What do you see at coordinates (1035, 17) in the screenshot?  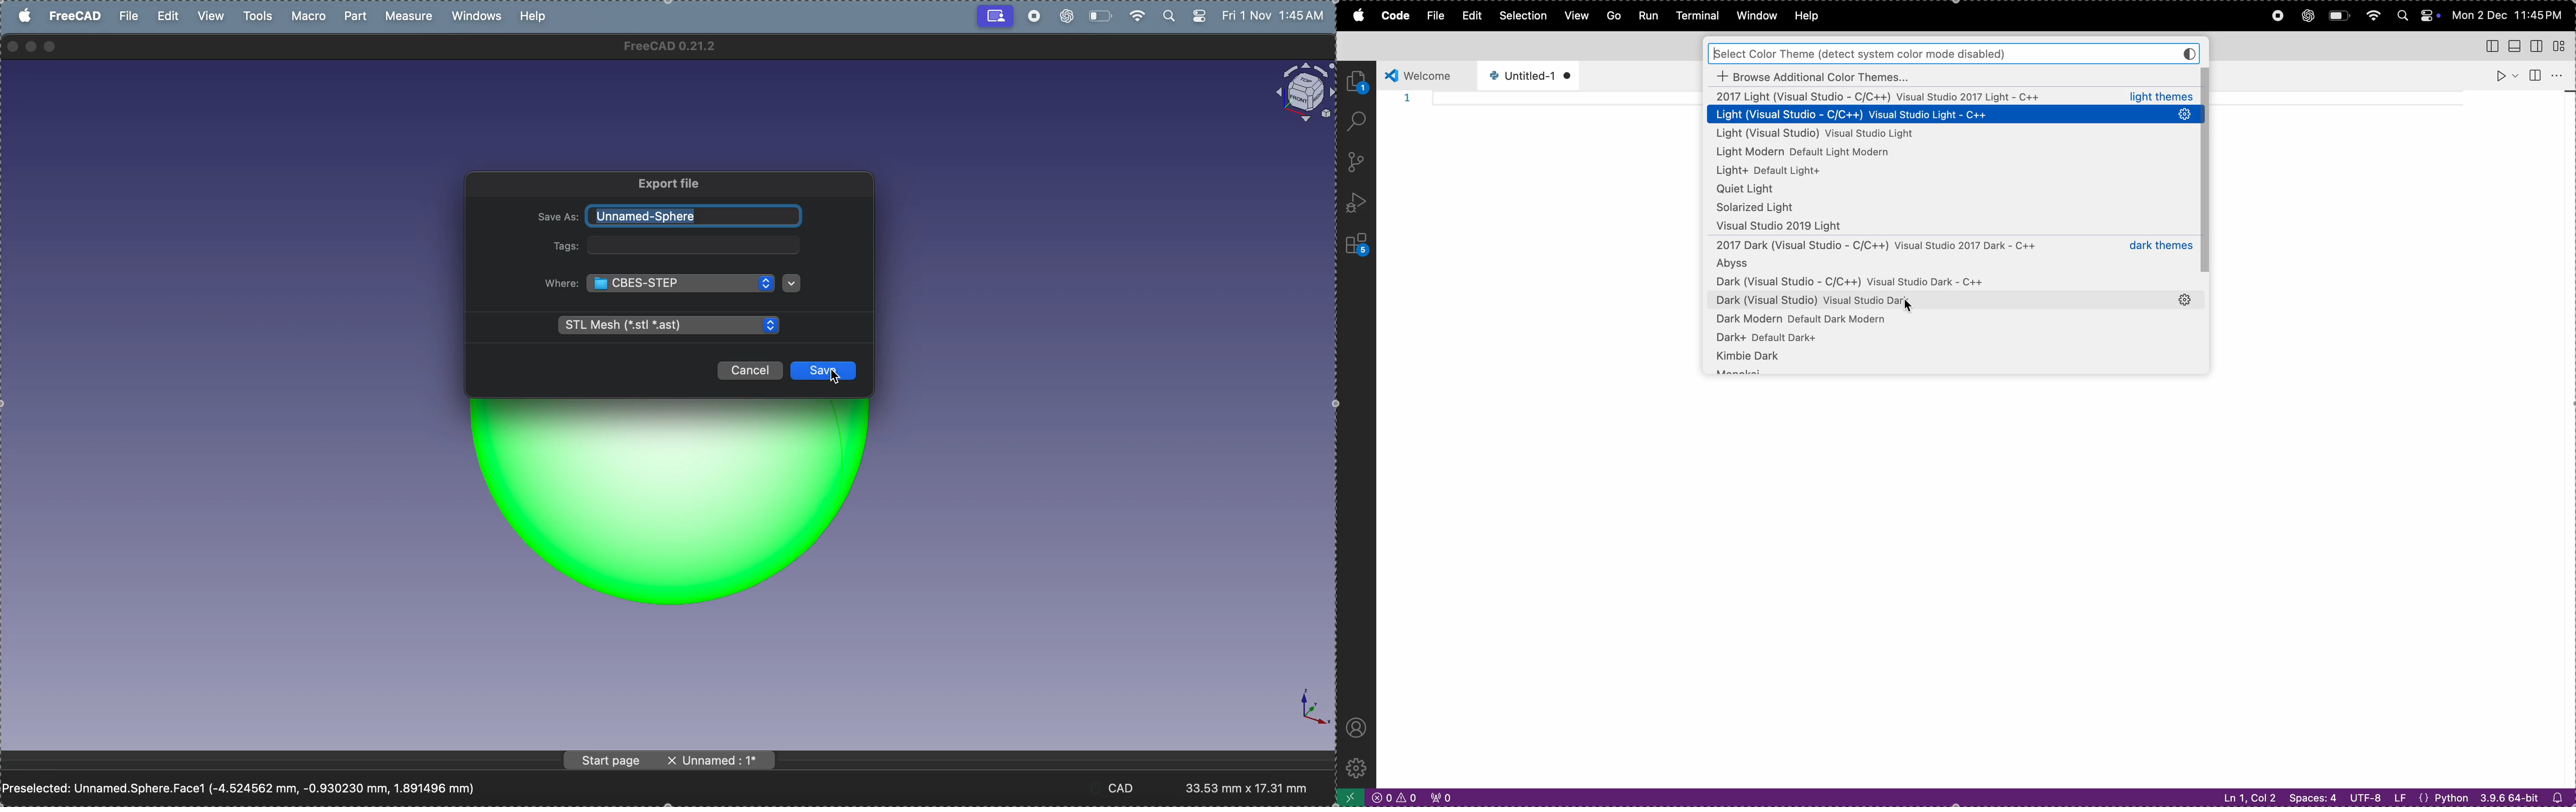 I see `record` at bounding box center [1035, 17].